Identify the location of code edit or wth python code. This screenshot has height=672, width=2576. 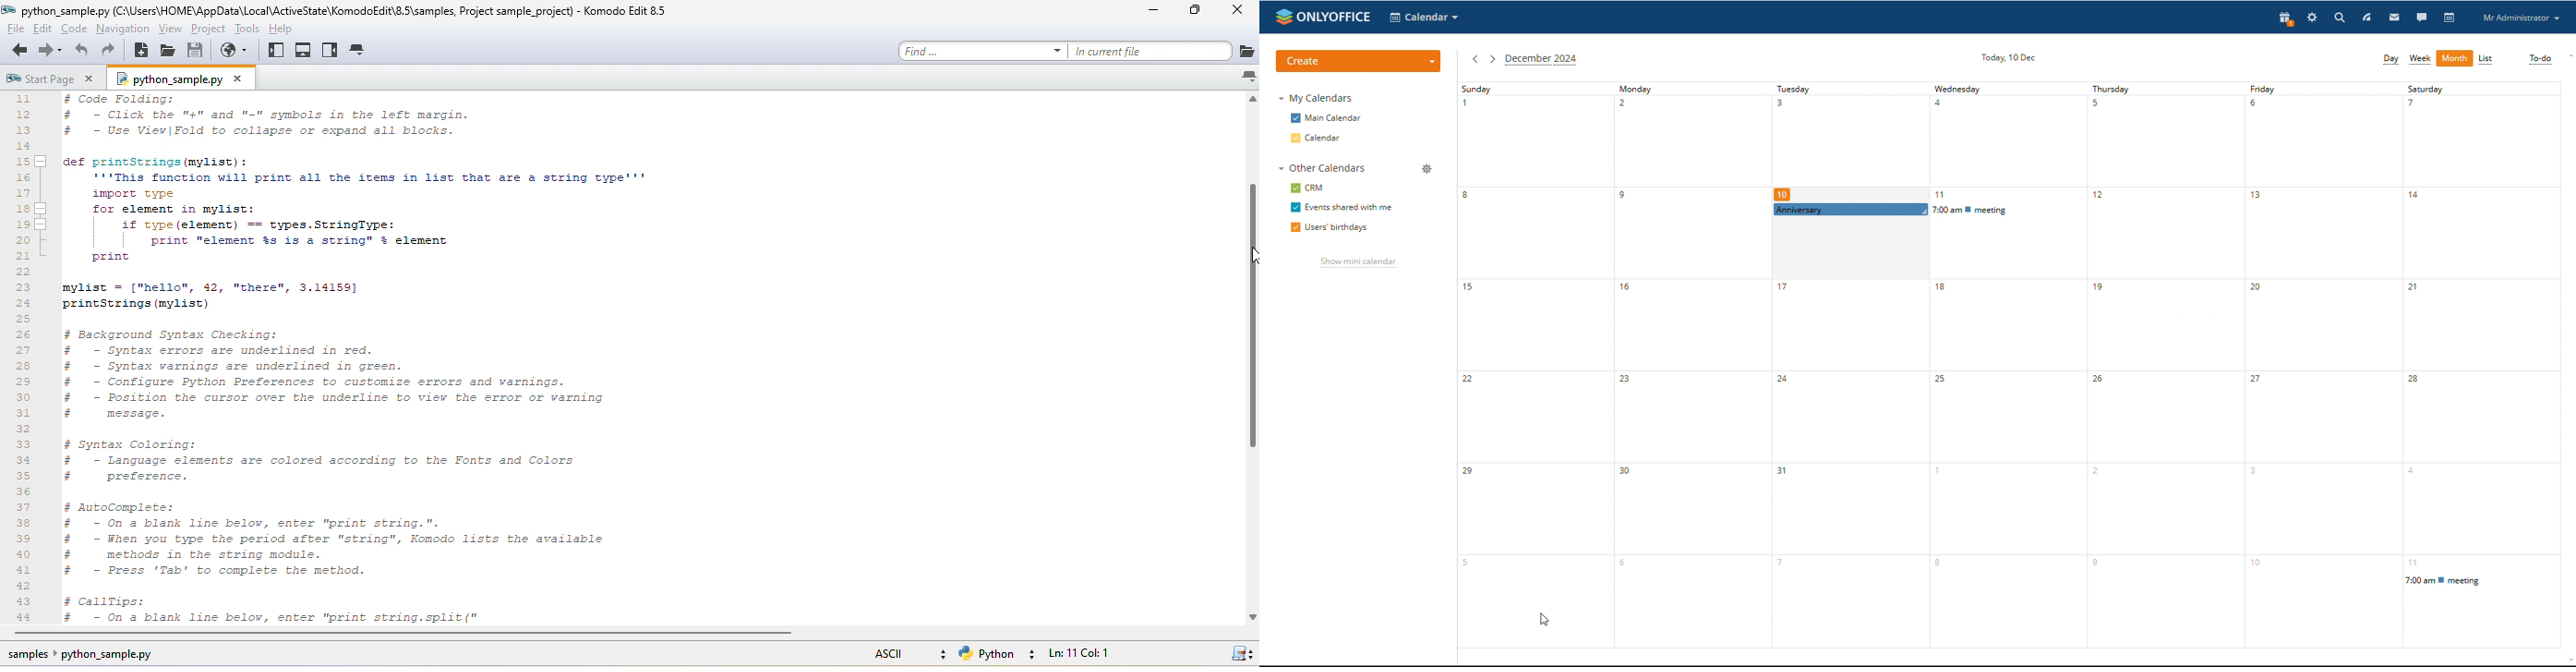
(419, 360).